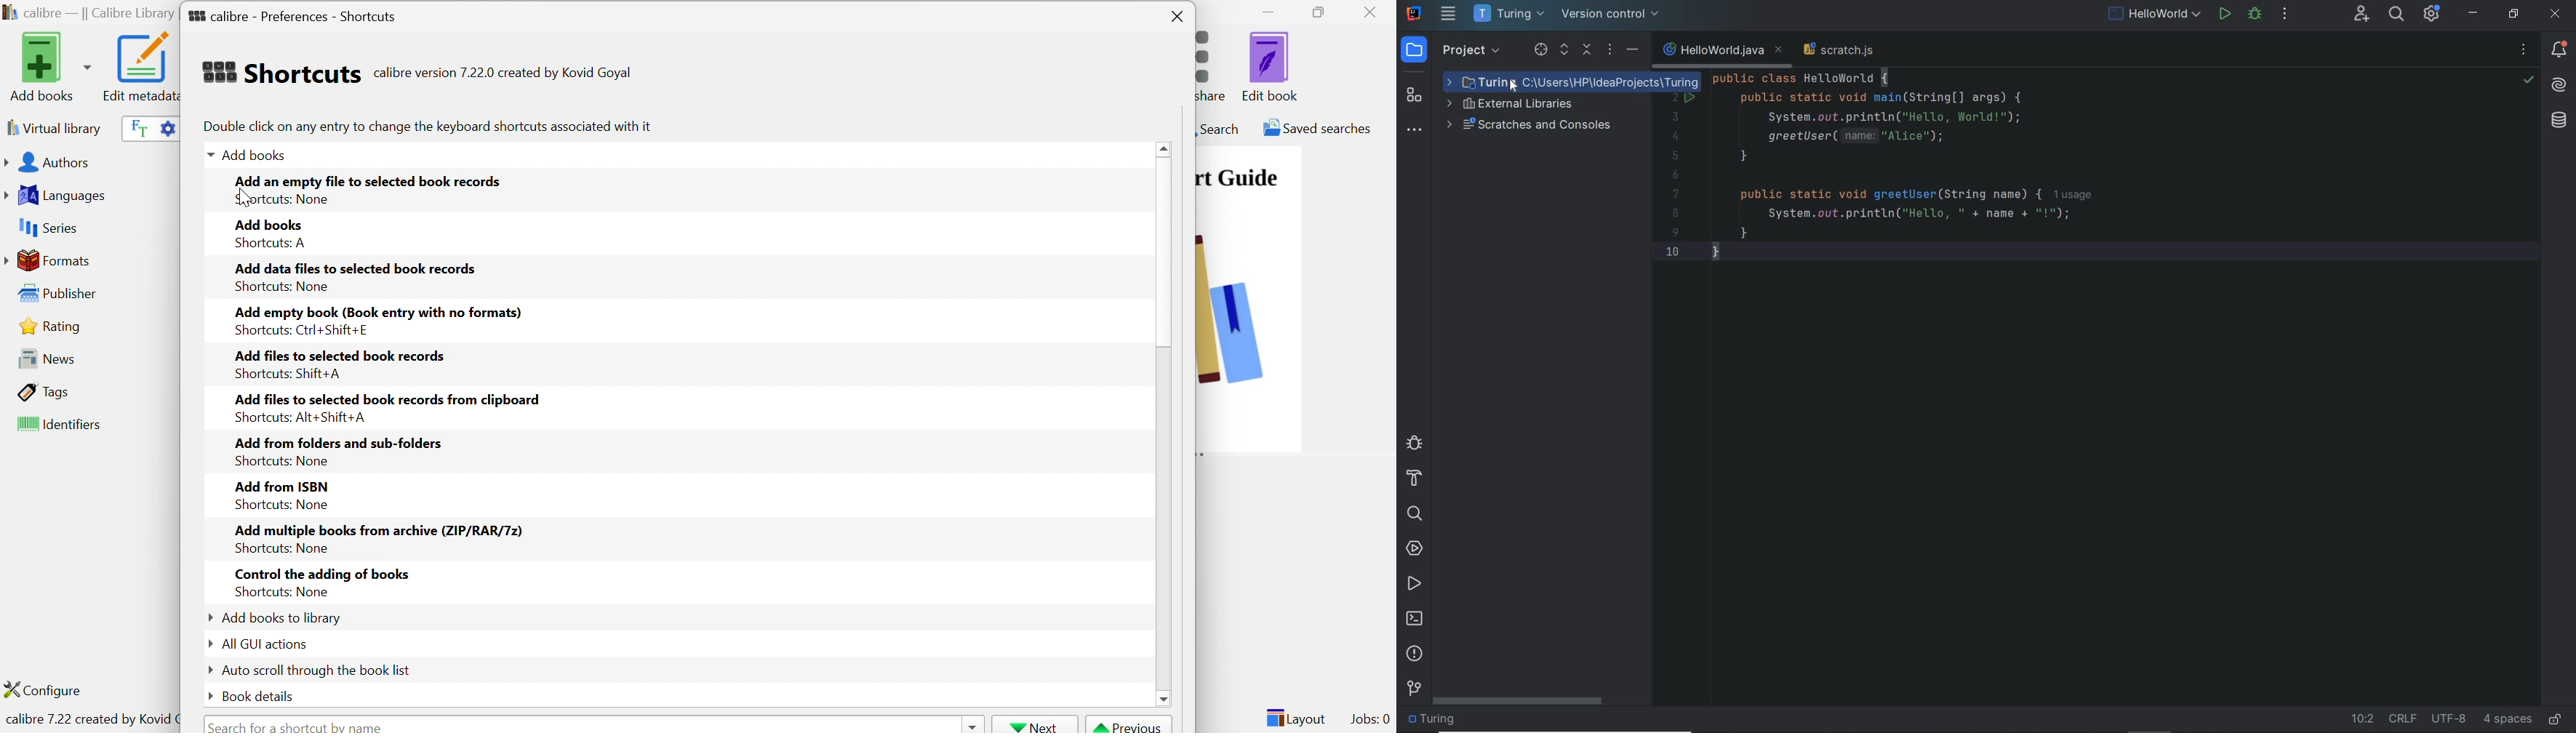 The width and height of the screenshot is (2576, 756). Describe the element at coordinates (2558, 85) in the screenshot. I see `AI Assistant` at that location.